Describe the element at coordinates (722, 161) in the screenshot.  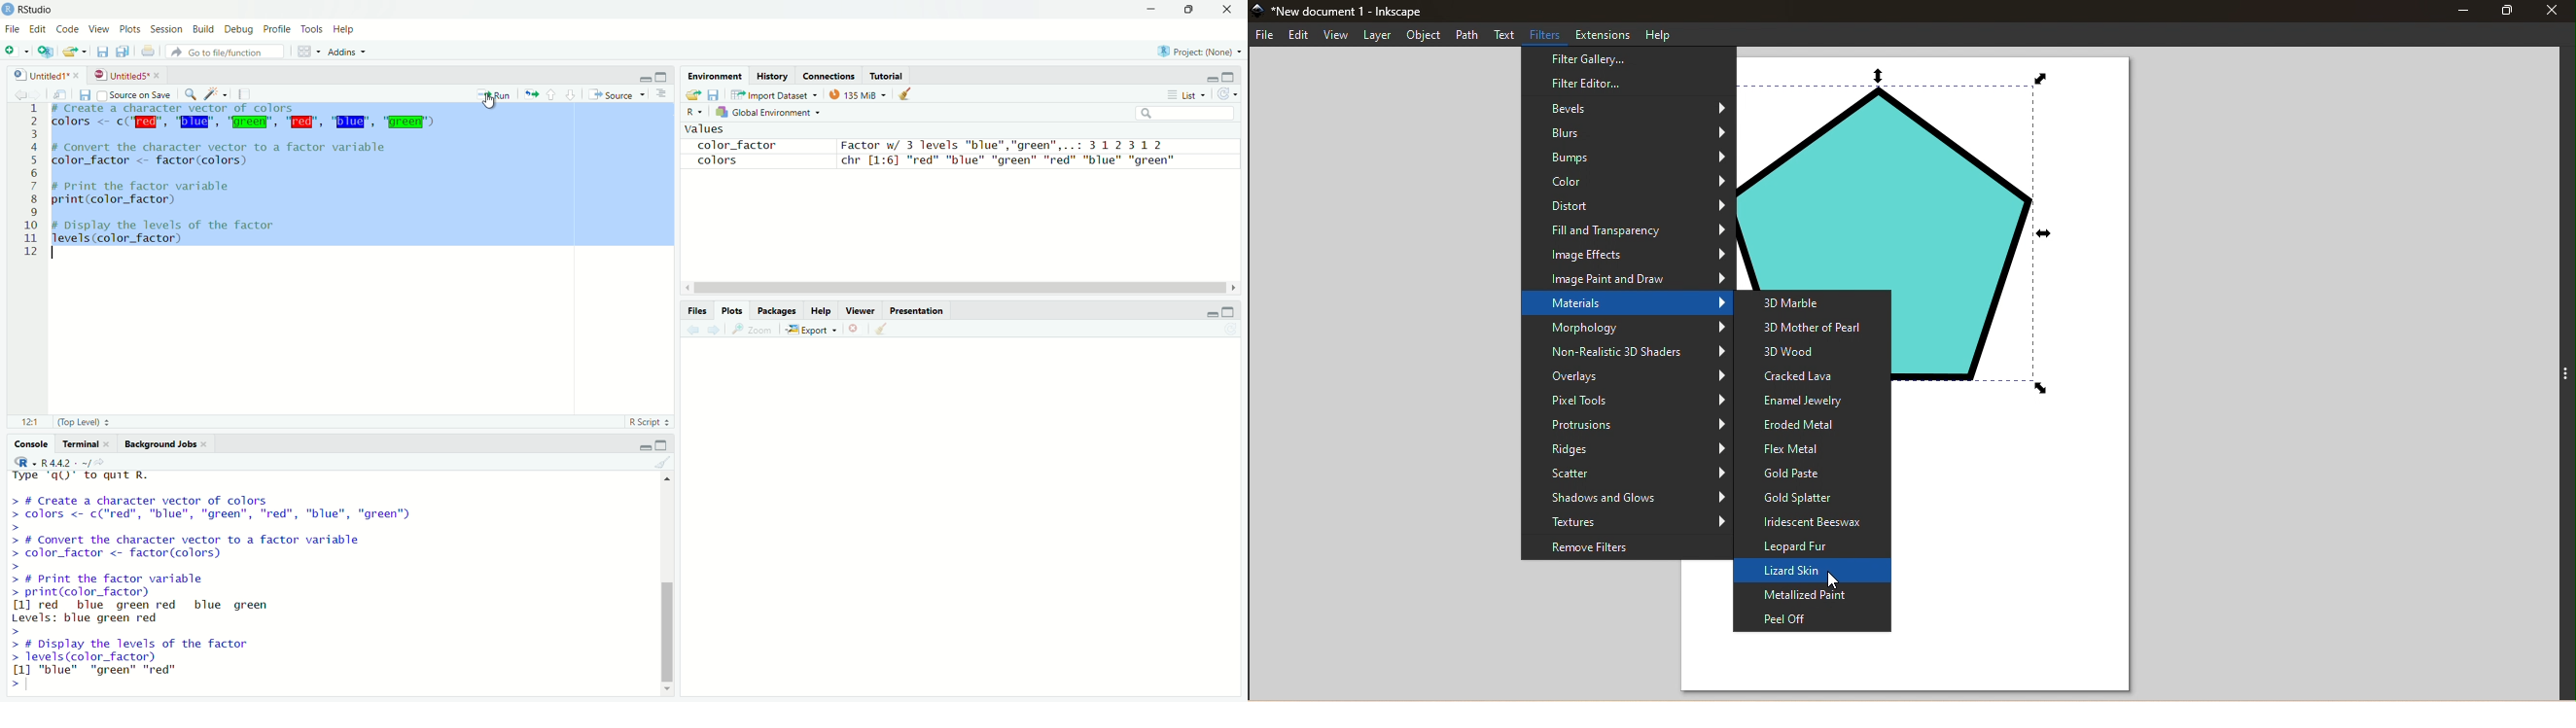
I see `colors` at that location.